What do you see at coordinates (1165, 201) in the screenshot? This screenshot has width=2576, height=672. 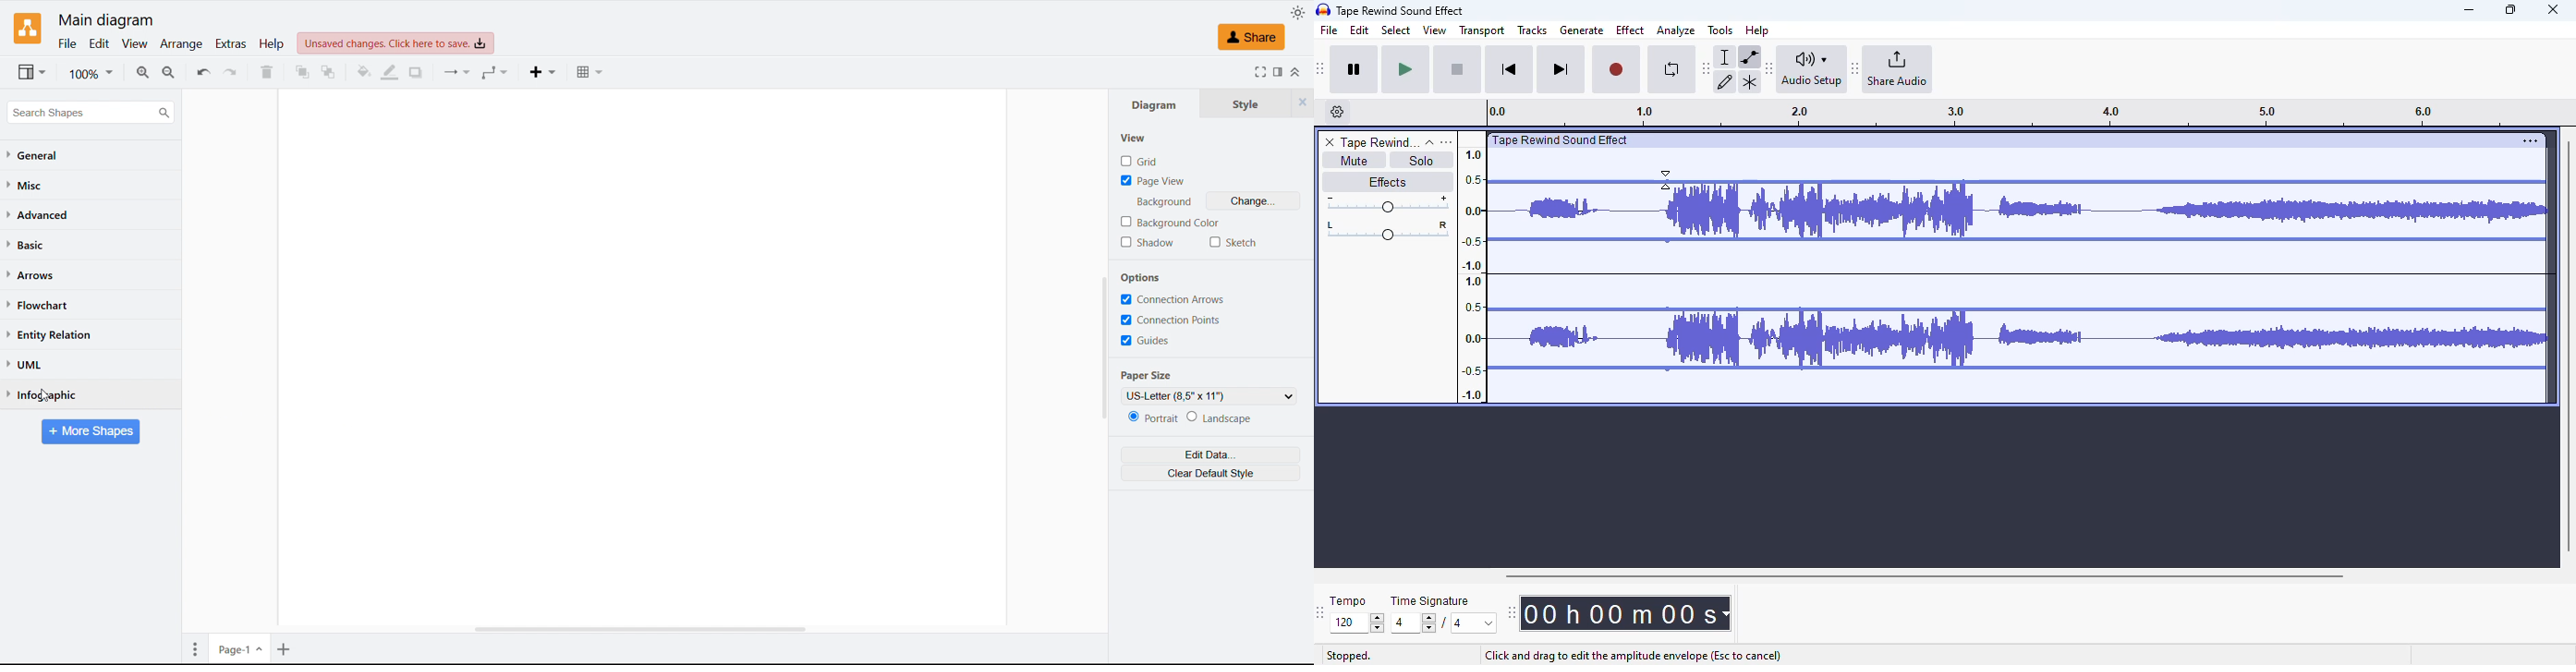 I see `background` at bounding box center [1165, 201].